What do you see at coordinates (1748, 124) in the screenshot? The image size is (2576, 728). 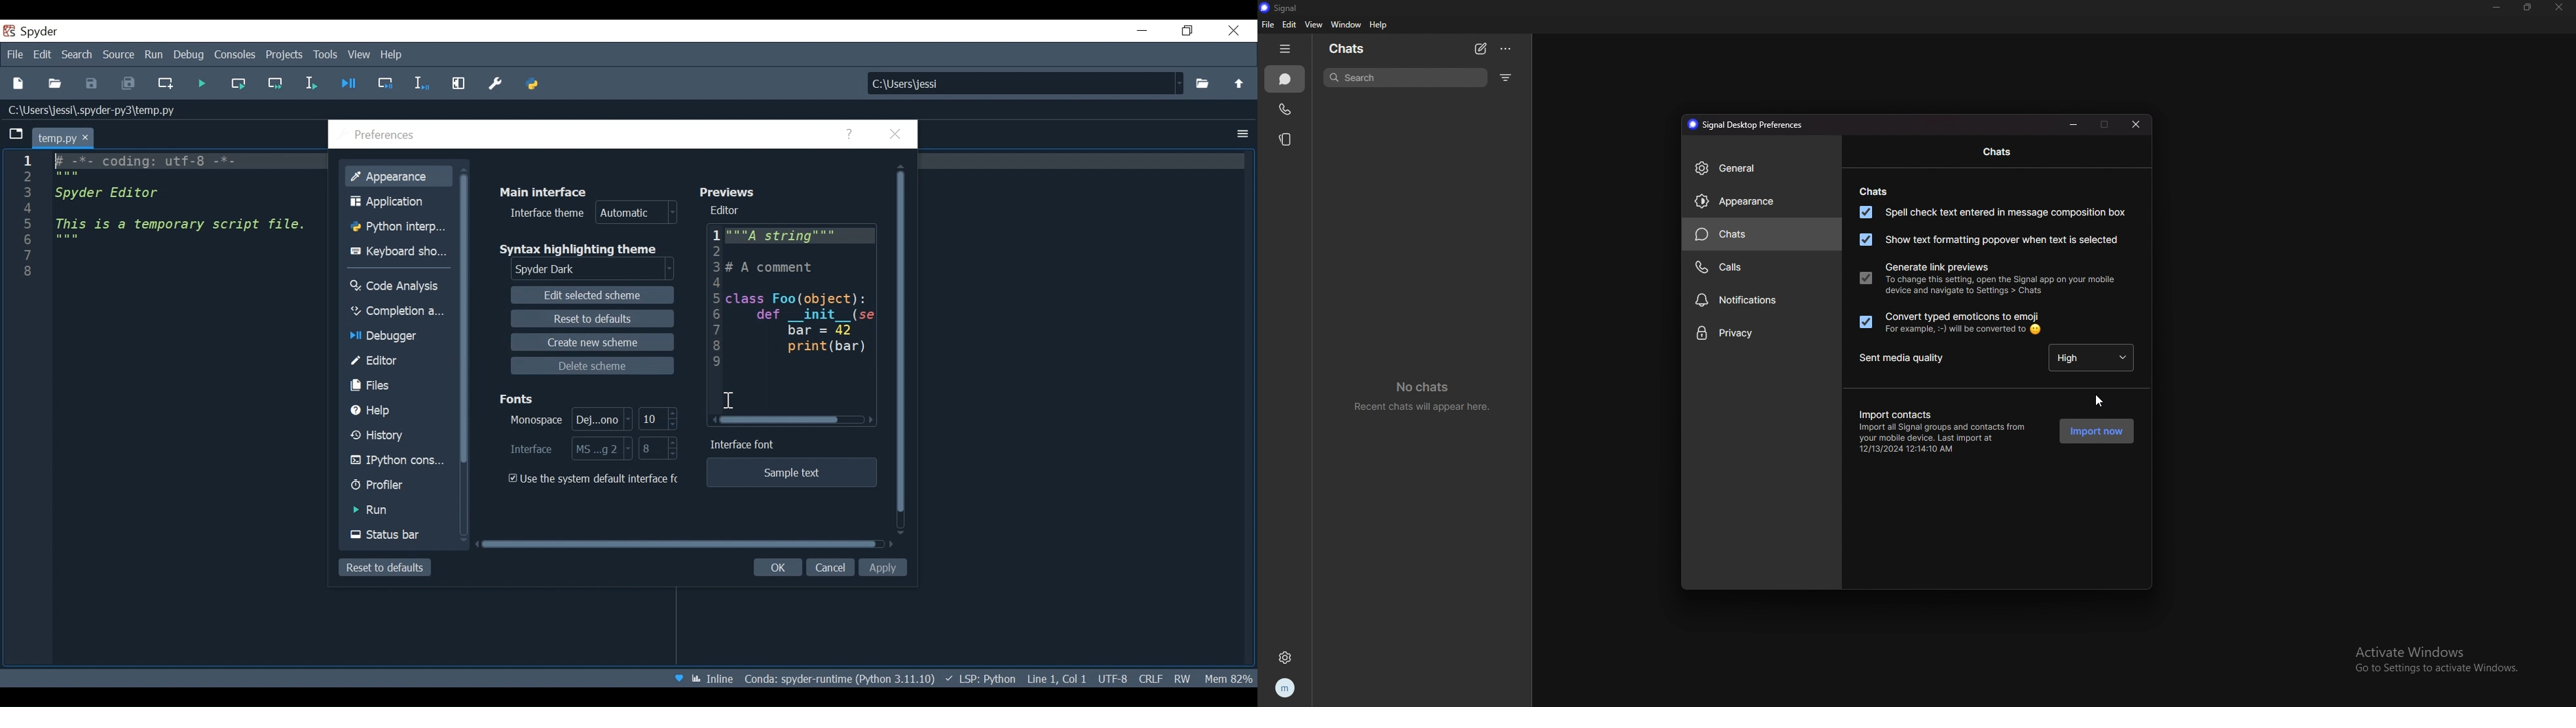 I see `signal desktop preferences` at bounding box center [1748, 124].